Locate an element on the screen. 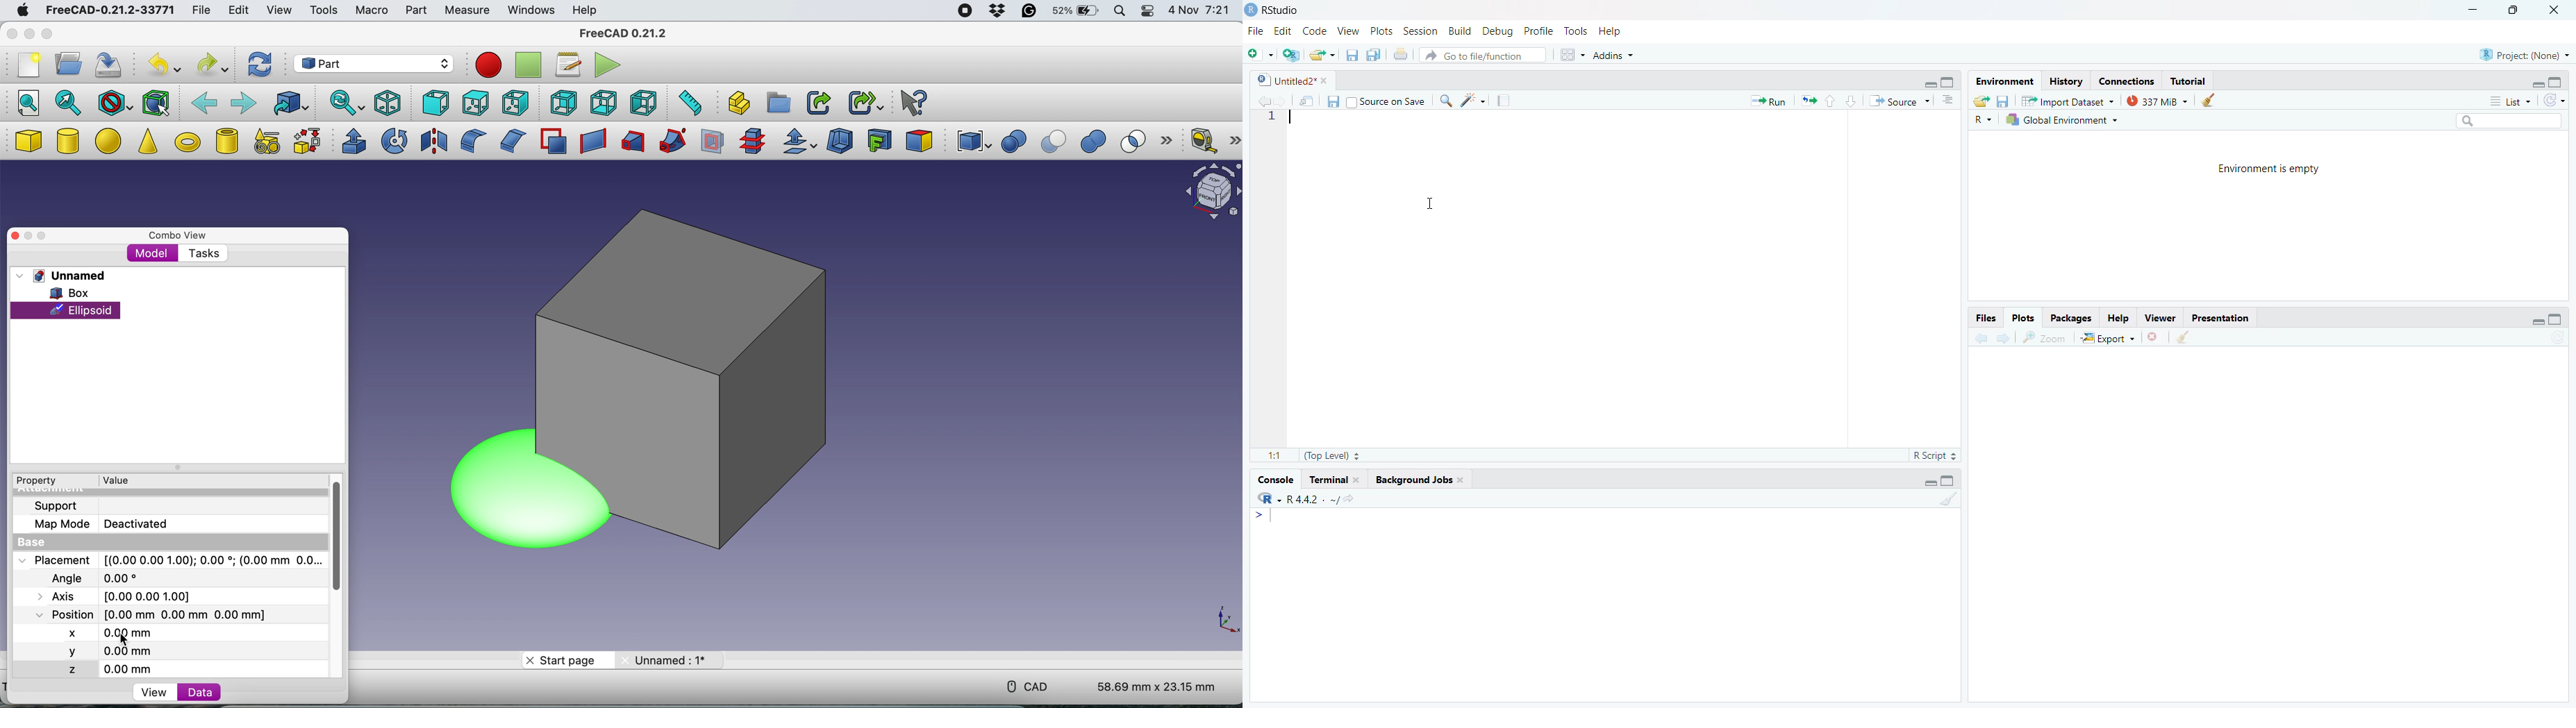 This screenshot has width=2576, height=728. more options is located at coordinates (1171, 142).